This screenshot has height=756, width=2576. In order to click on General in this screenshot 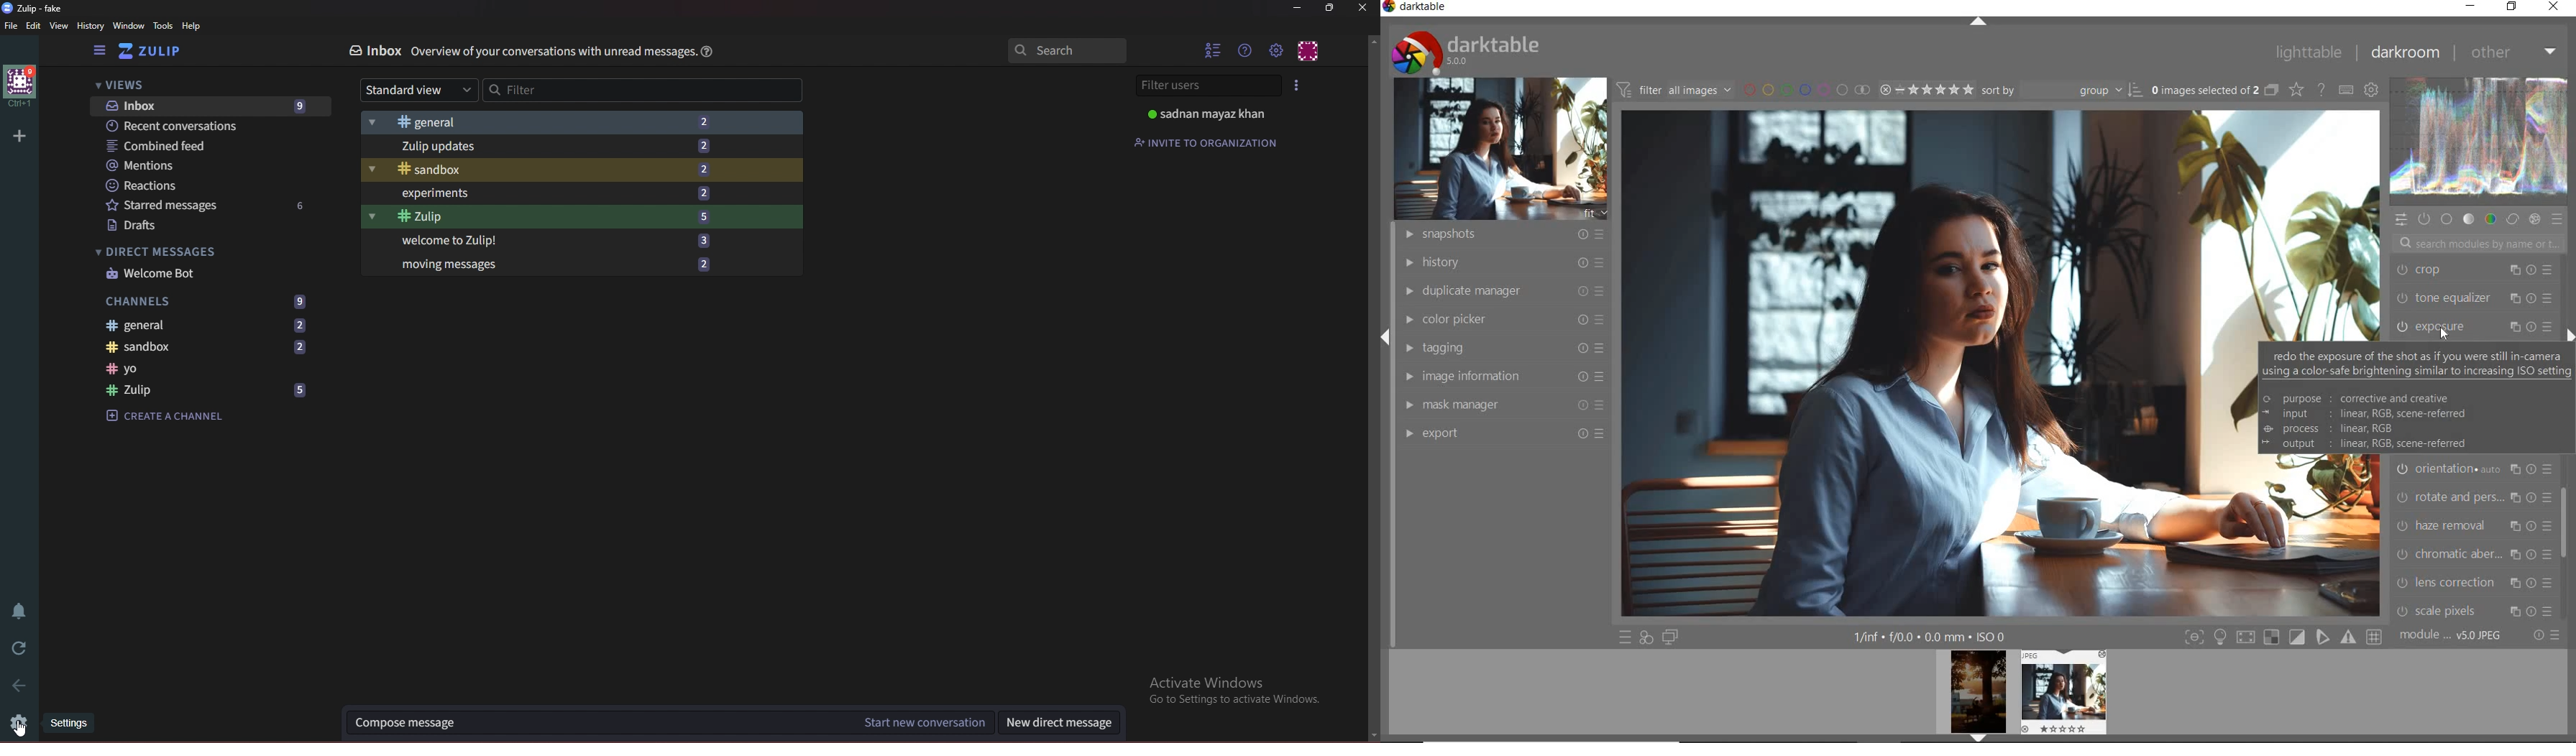, I will do `click(208, 325)`.